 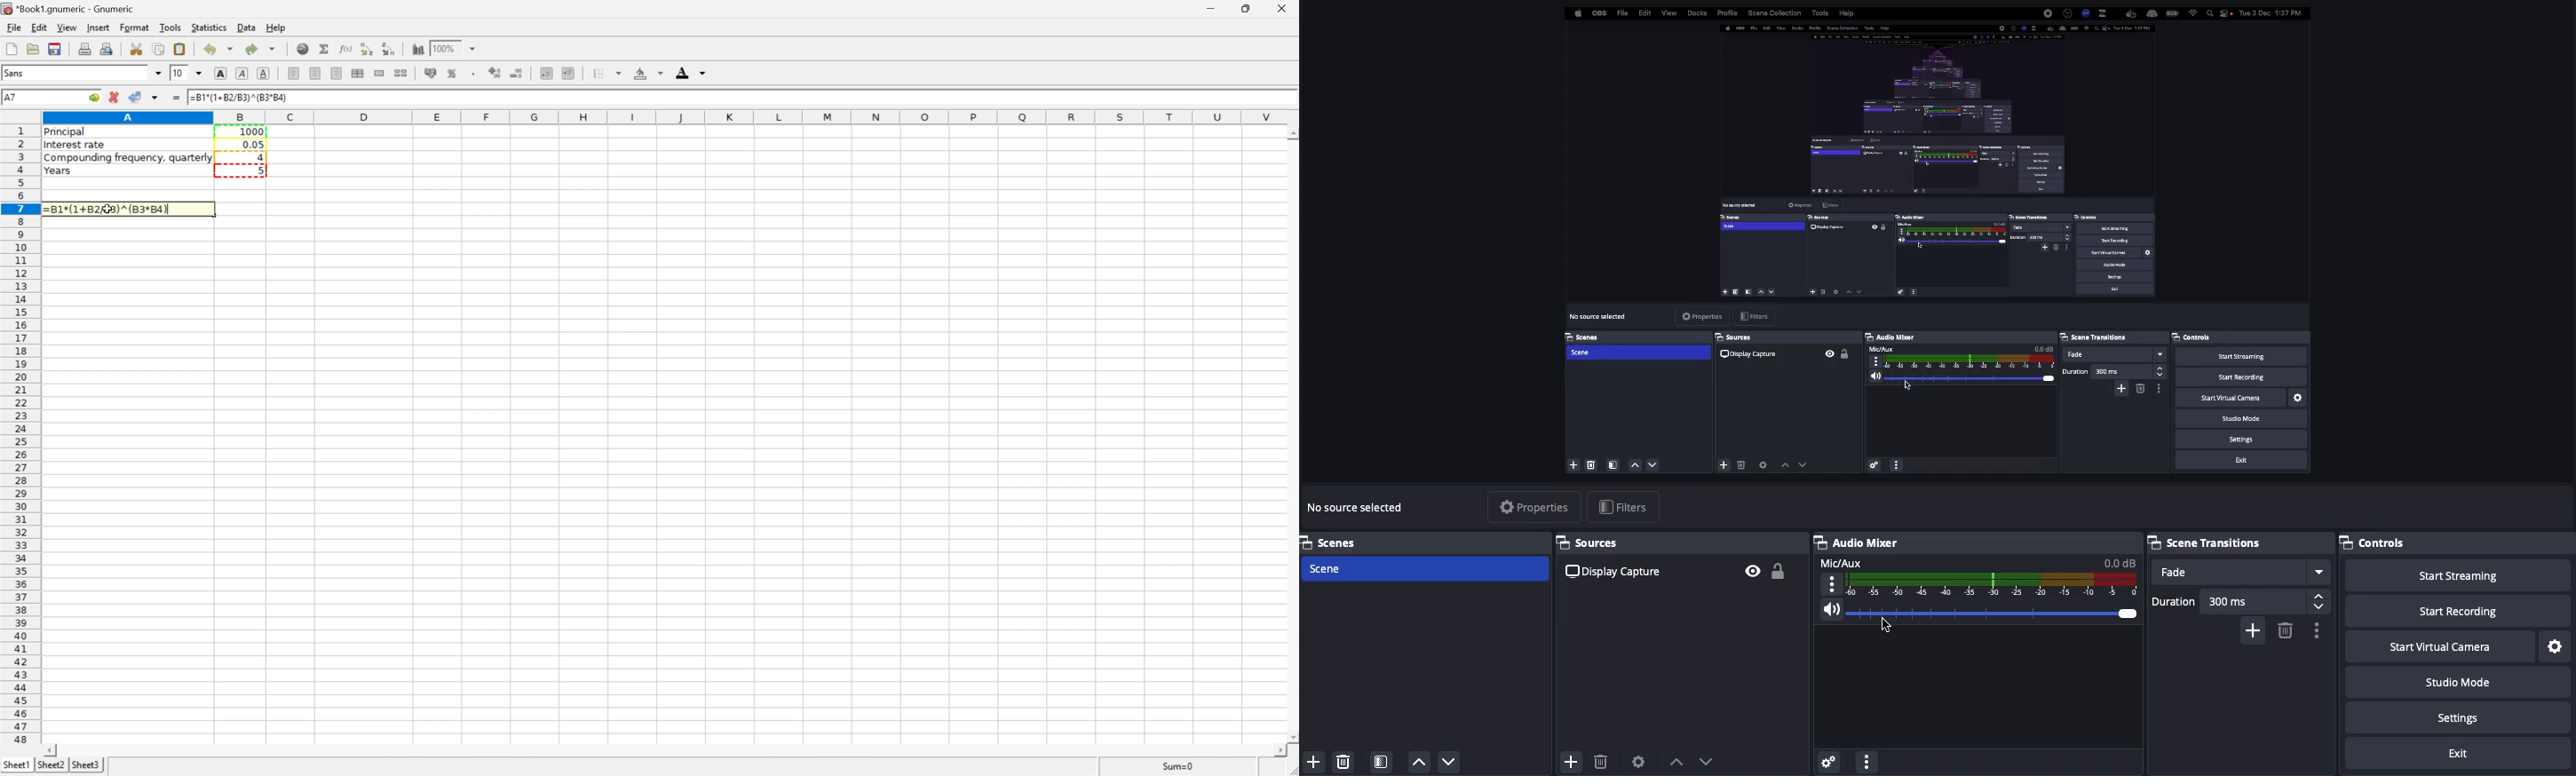 What do you see at coordinates (1676, 761) in the screenshot?
I see `Move up` at bounding box center [1676, 761].